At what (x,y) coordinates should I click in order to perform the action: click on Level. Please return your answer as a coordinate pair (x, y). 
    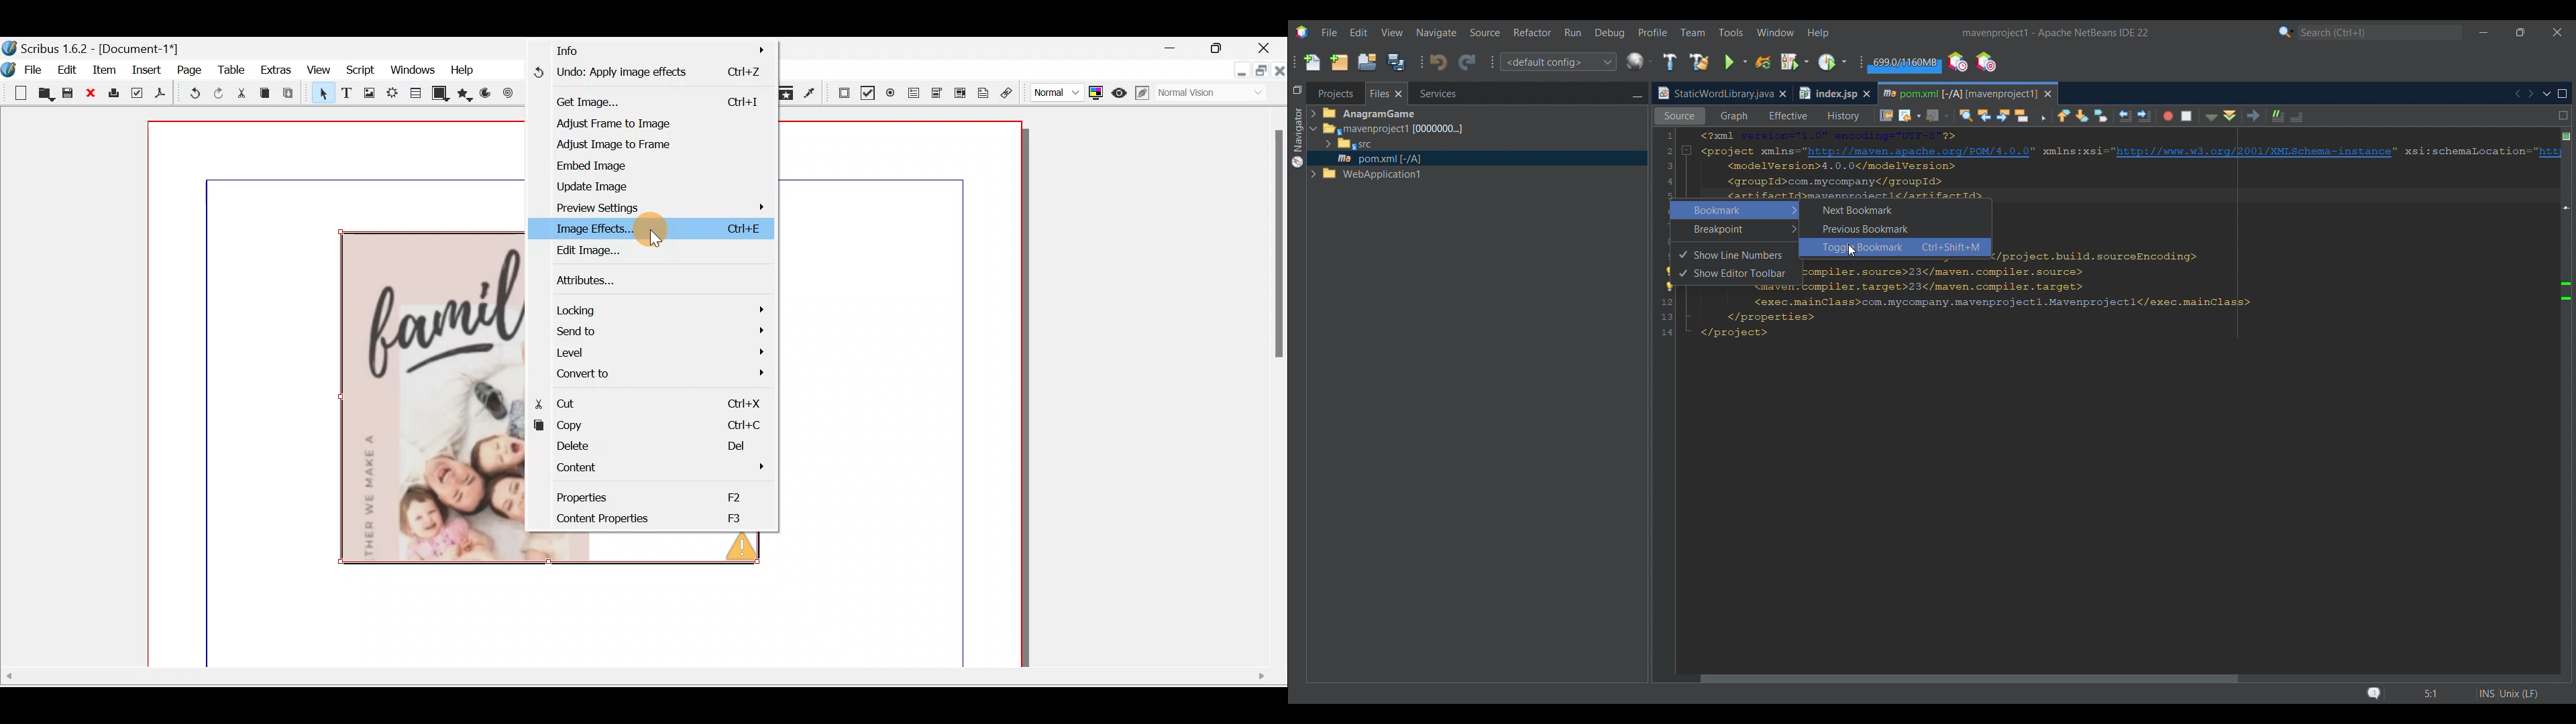
    Looking at the image, I should click on (663, 351).